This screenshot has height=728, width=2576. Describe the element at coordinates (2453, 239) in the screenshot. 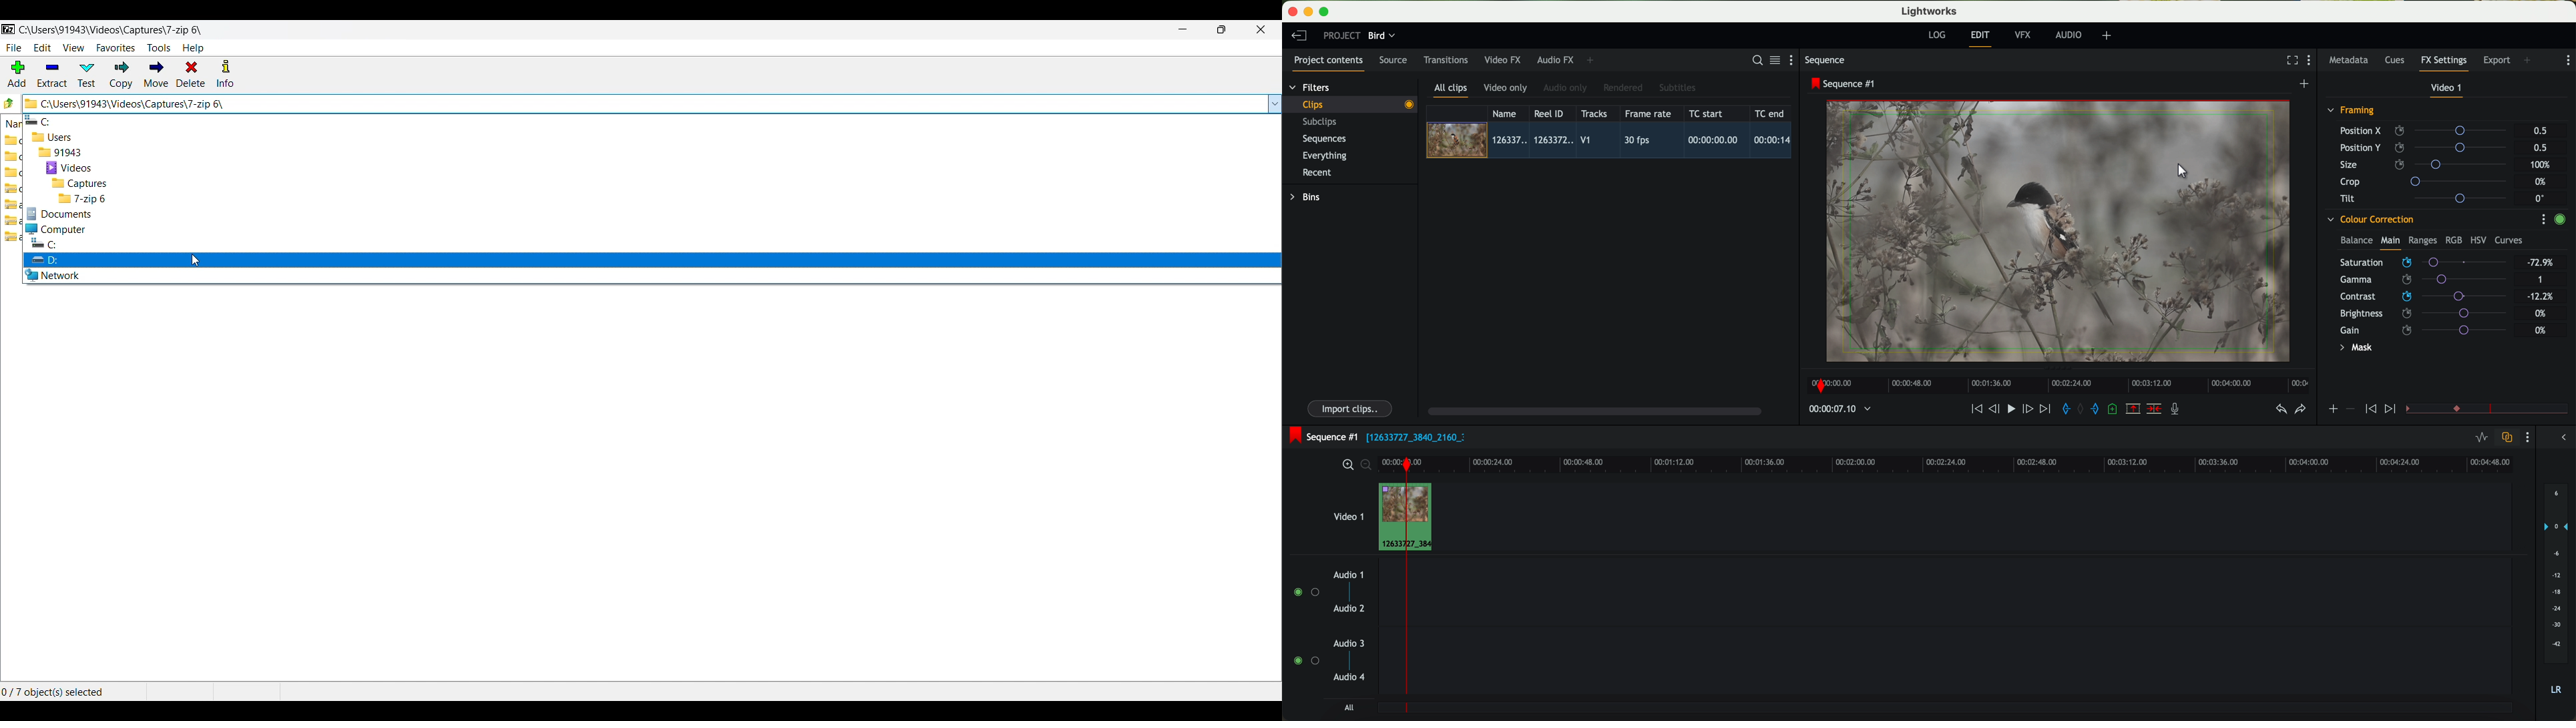

I see `RGB` at that location.